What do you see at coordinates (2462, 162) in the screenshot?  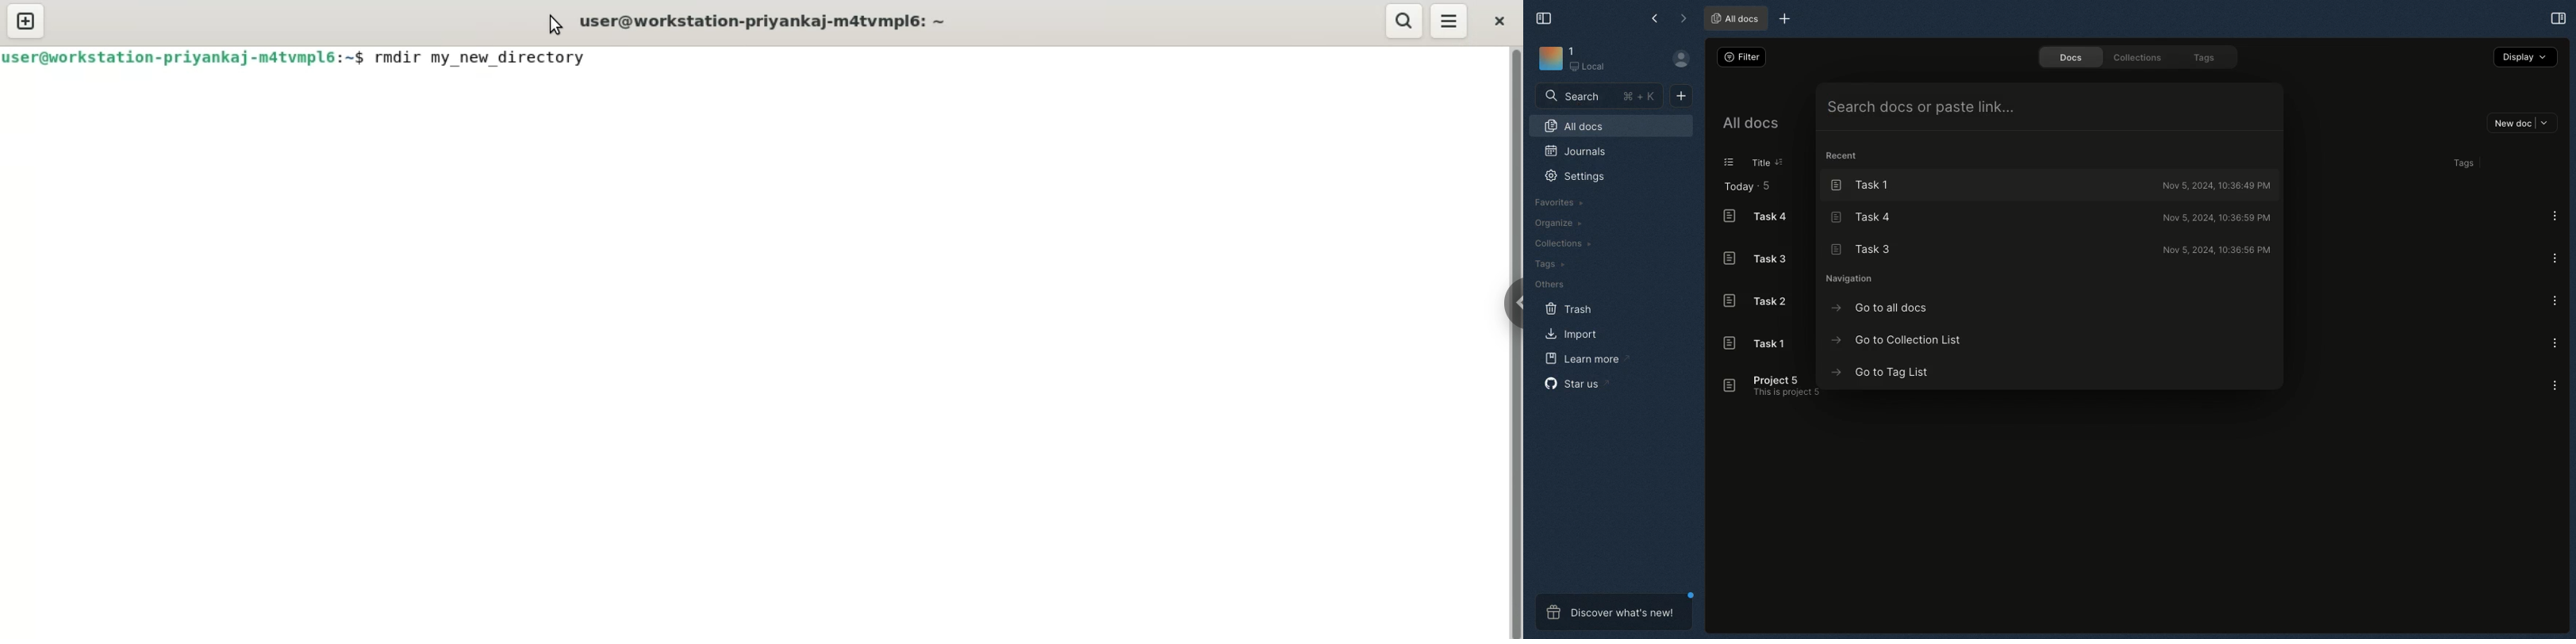 I see `Tags` at bounding box center [2462, 162].